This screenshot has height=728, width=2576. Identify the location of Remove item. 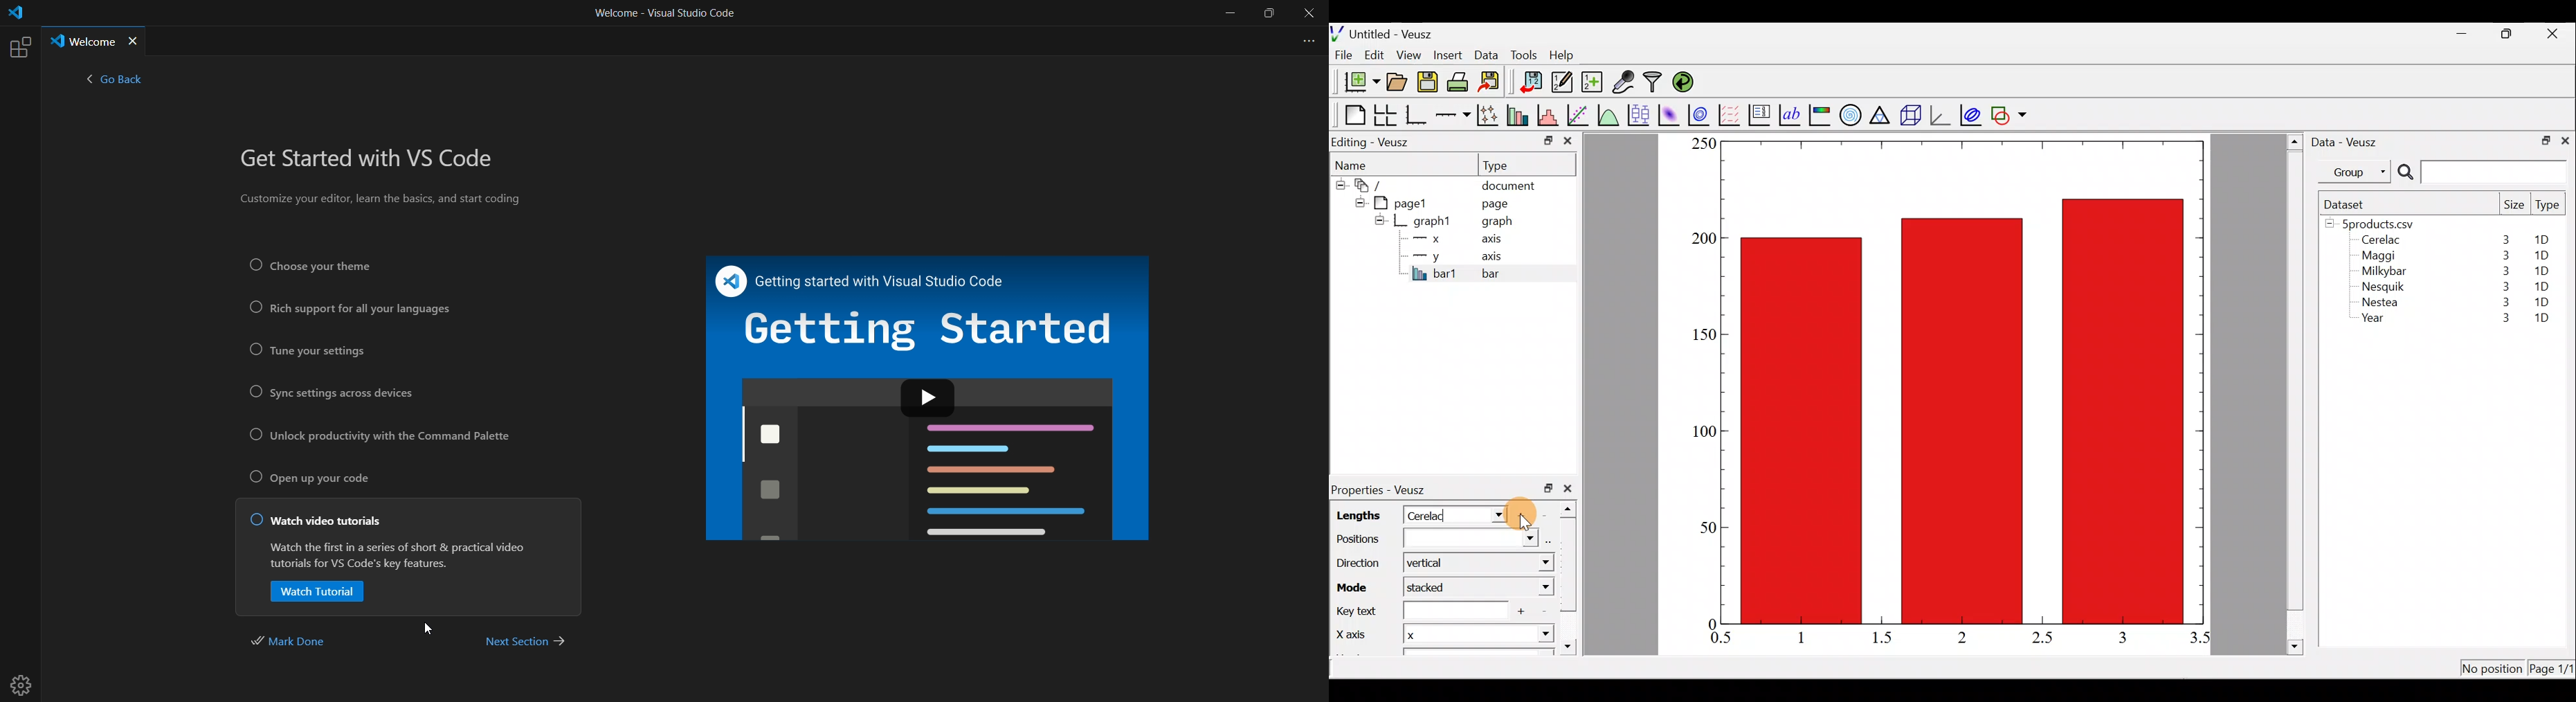
(1548, 514).